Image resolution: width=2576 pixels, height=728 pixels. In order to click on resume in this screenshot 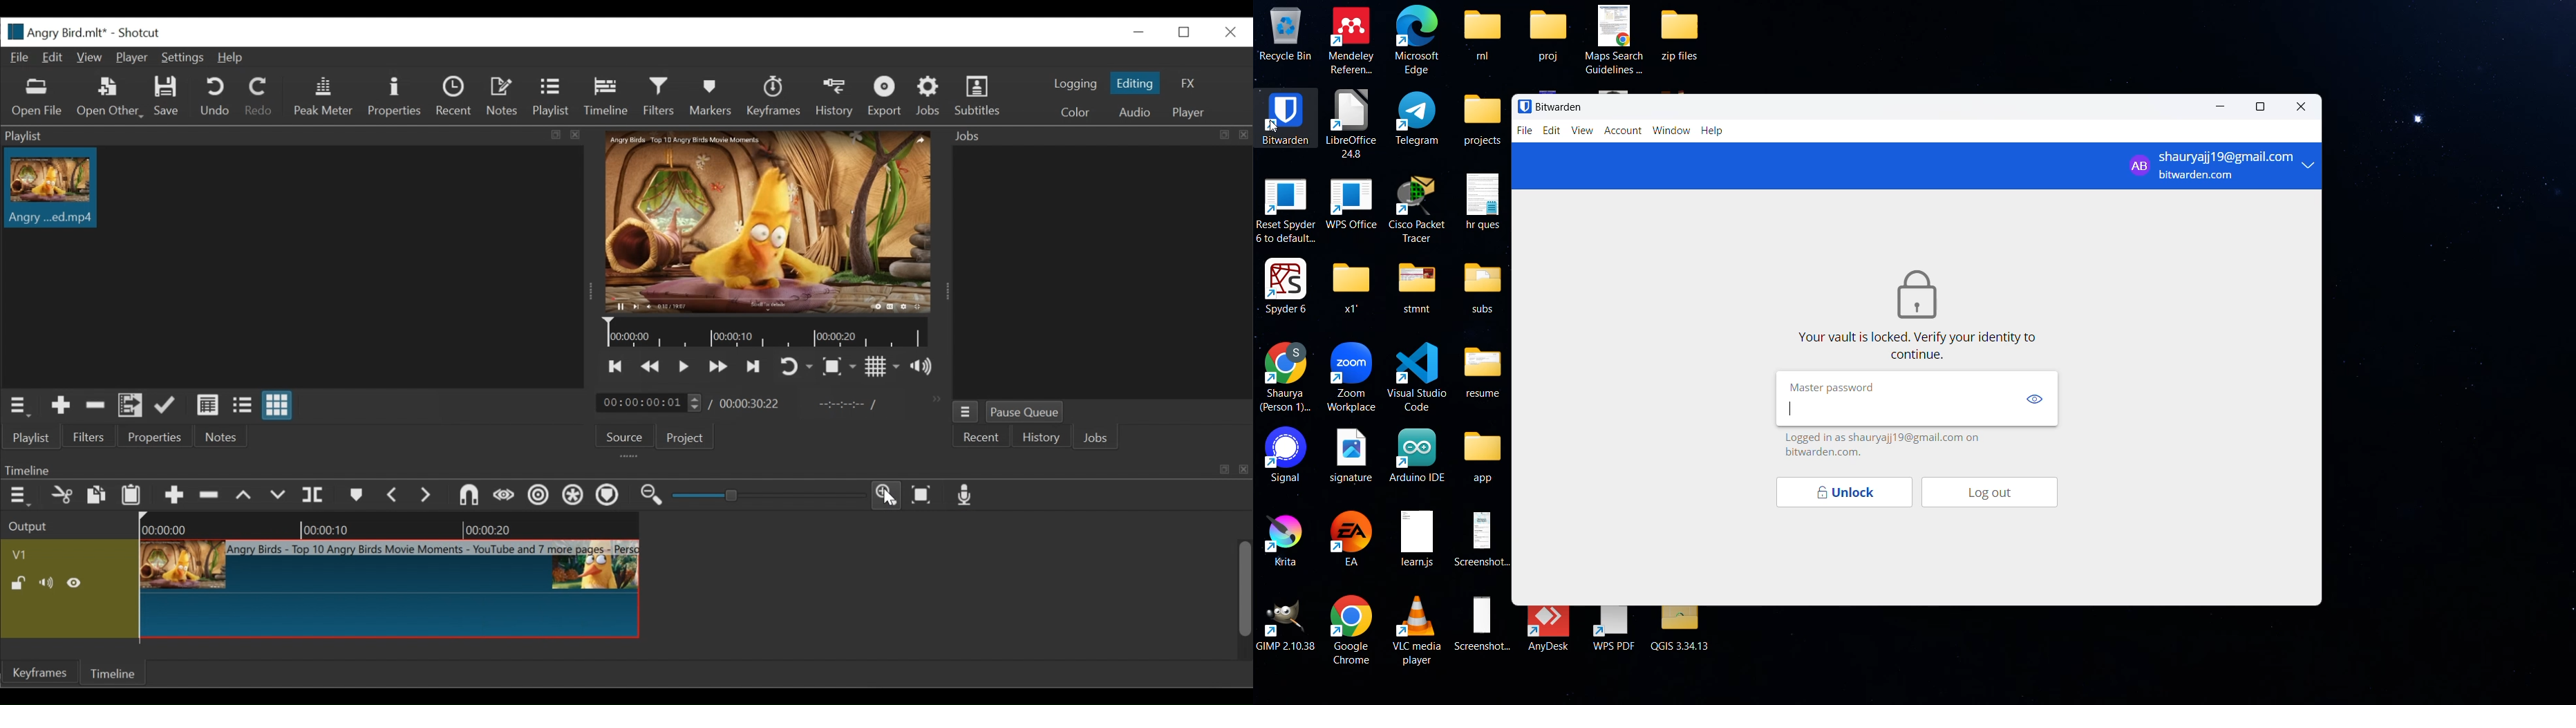, I will do `click(1484, 368)`.